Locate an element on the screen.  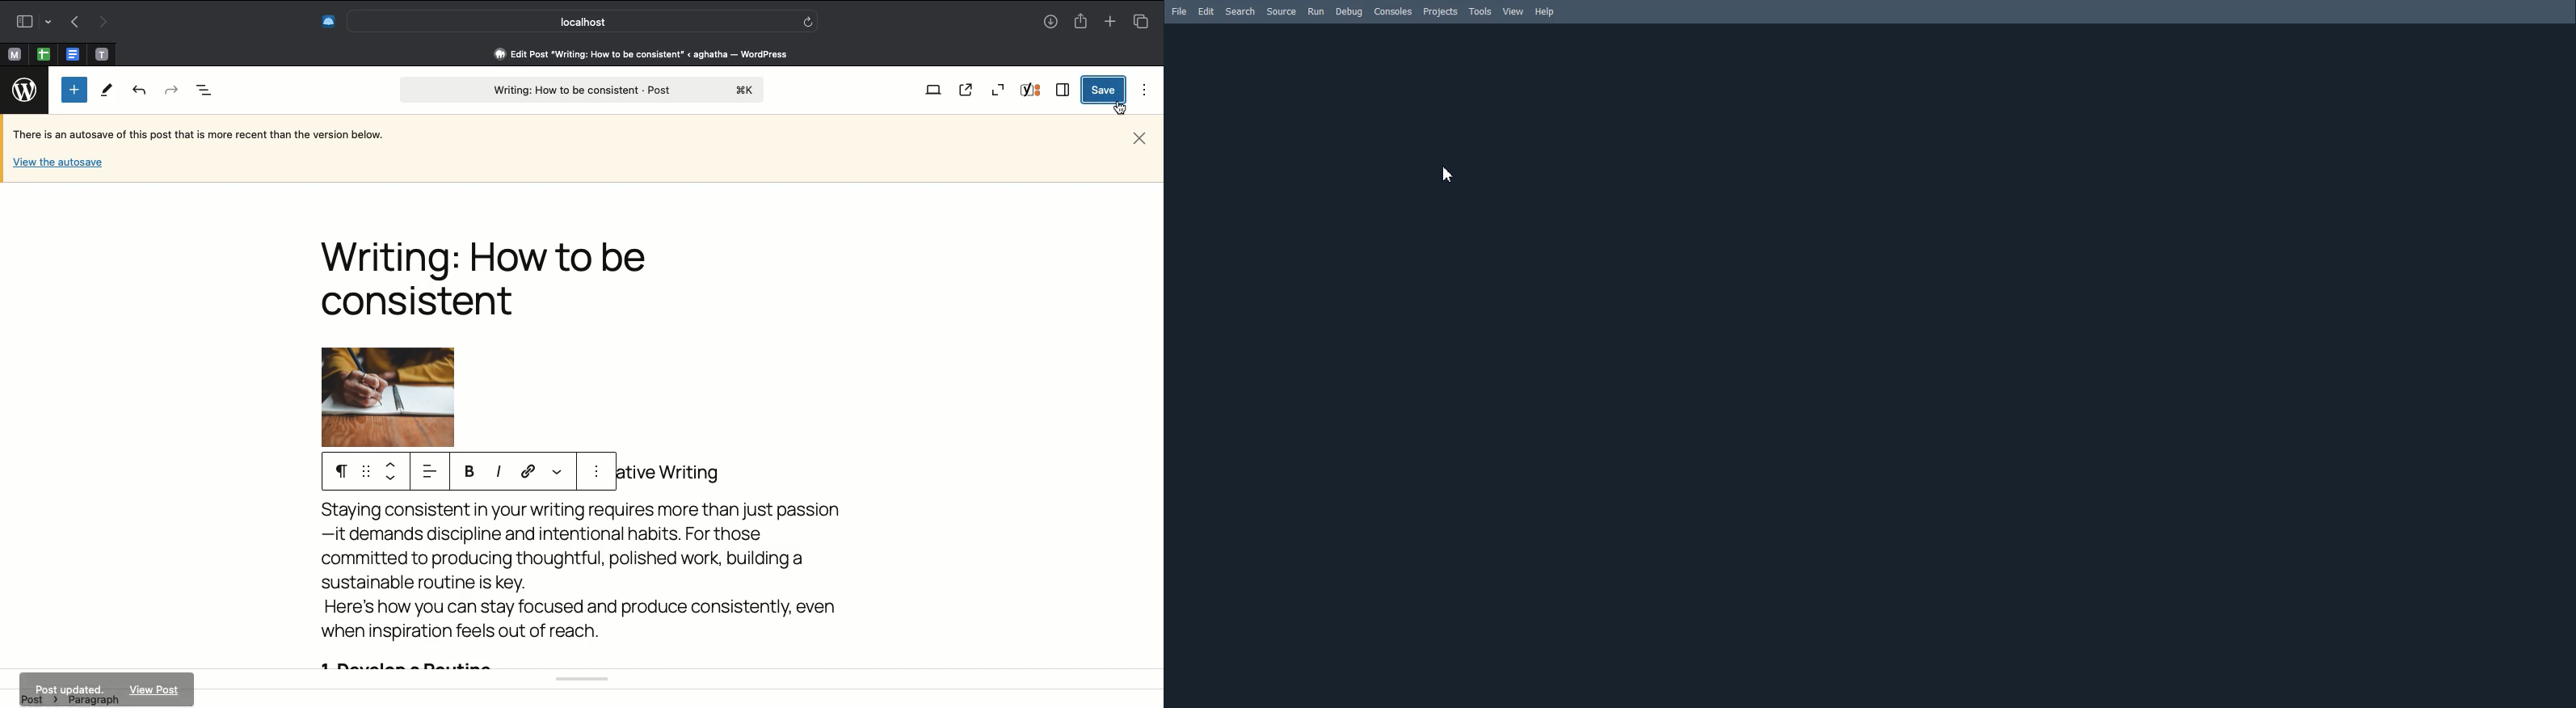
Undo is located at coordinates (140, 91).